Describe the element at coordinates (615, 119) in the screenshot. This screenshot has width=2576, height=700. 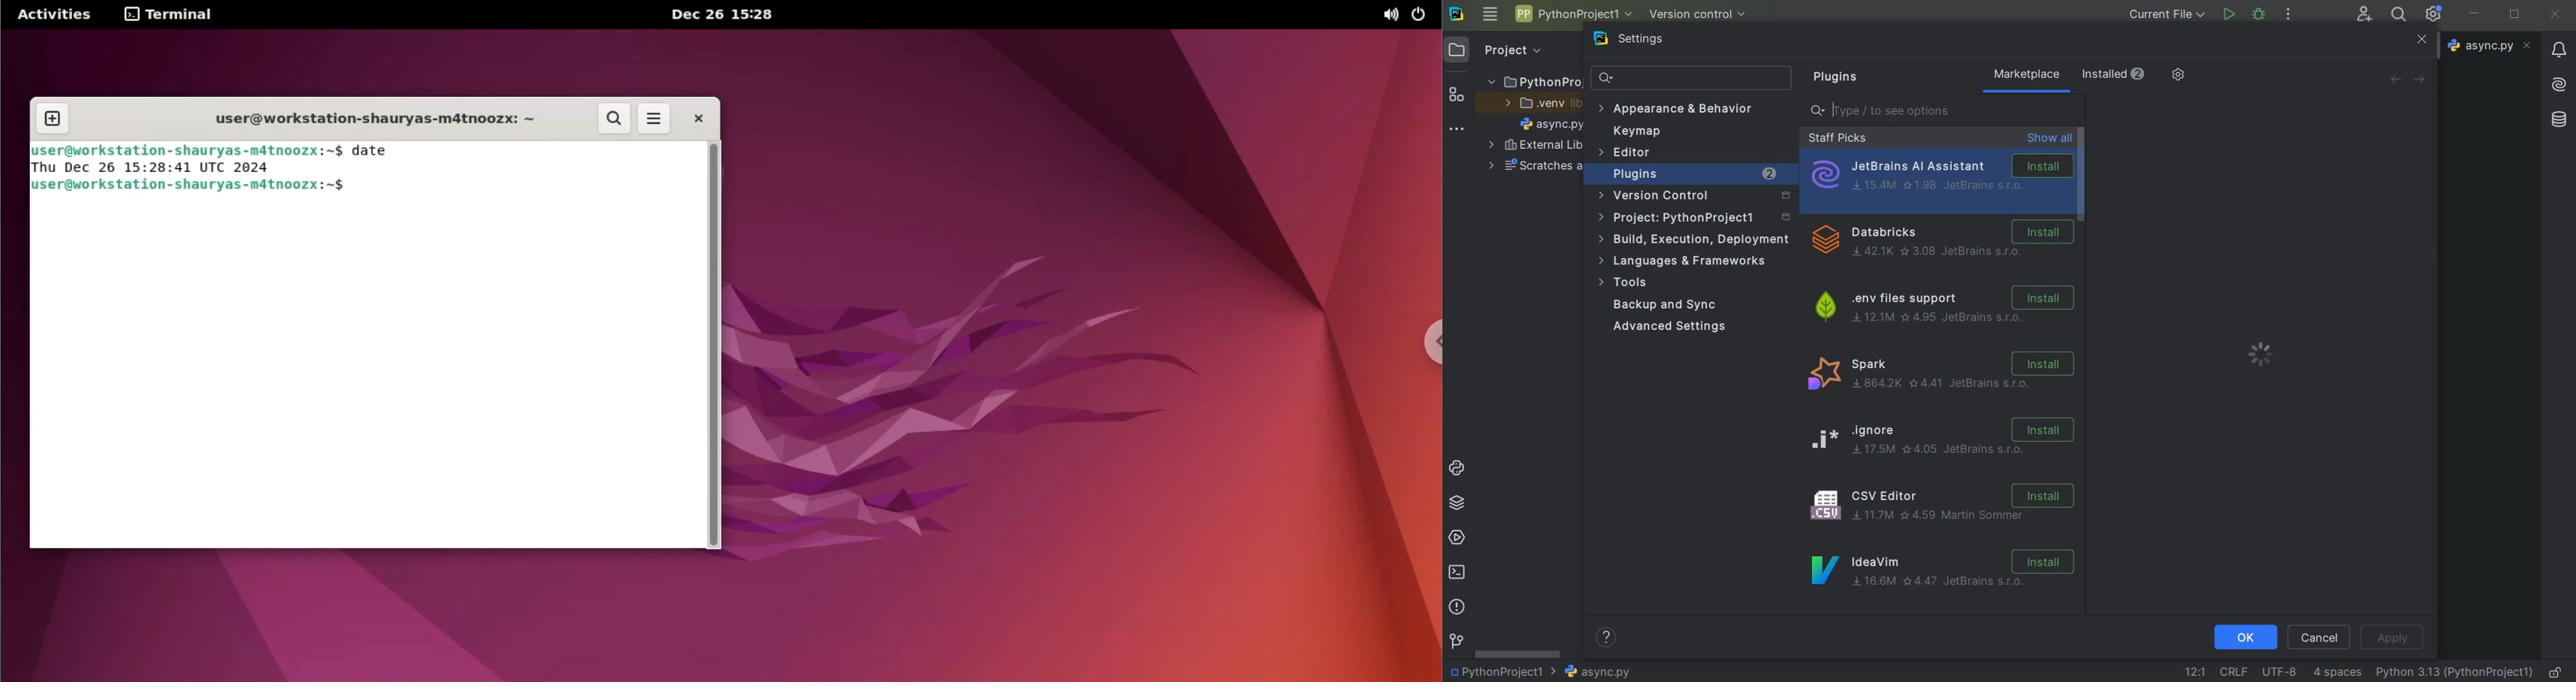
I see `search` at that location.